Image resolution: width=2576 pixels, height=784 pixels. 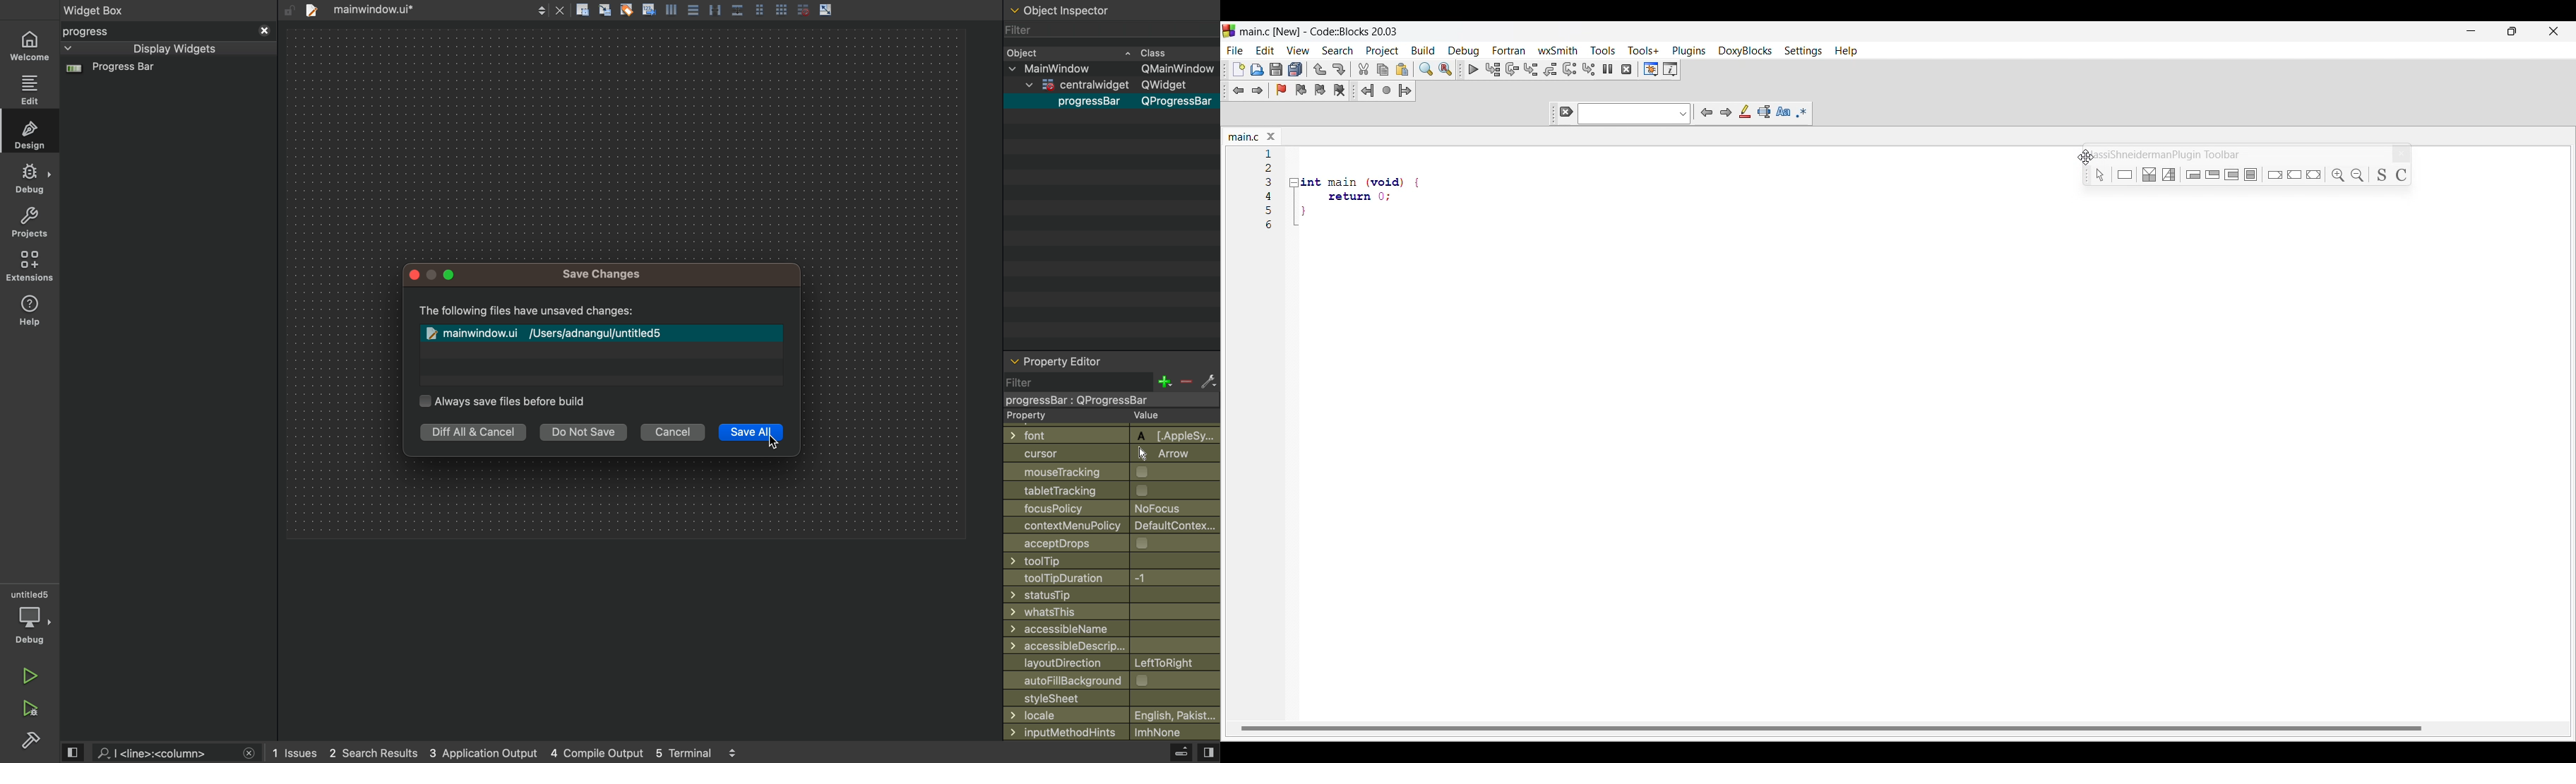 I want to click on tabletracking, so click(x=1113, y=490).